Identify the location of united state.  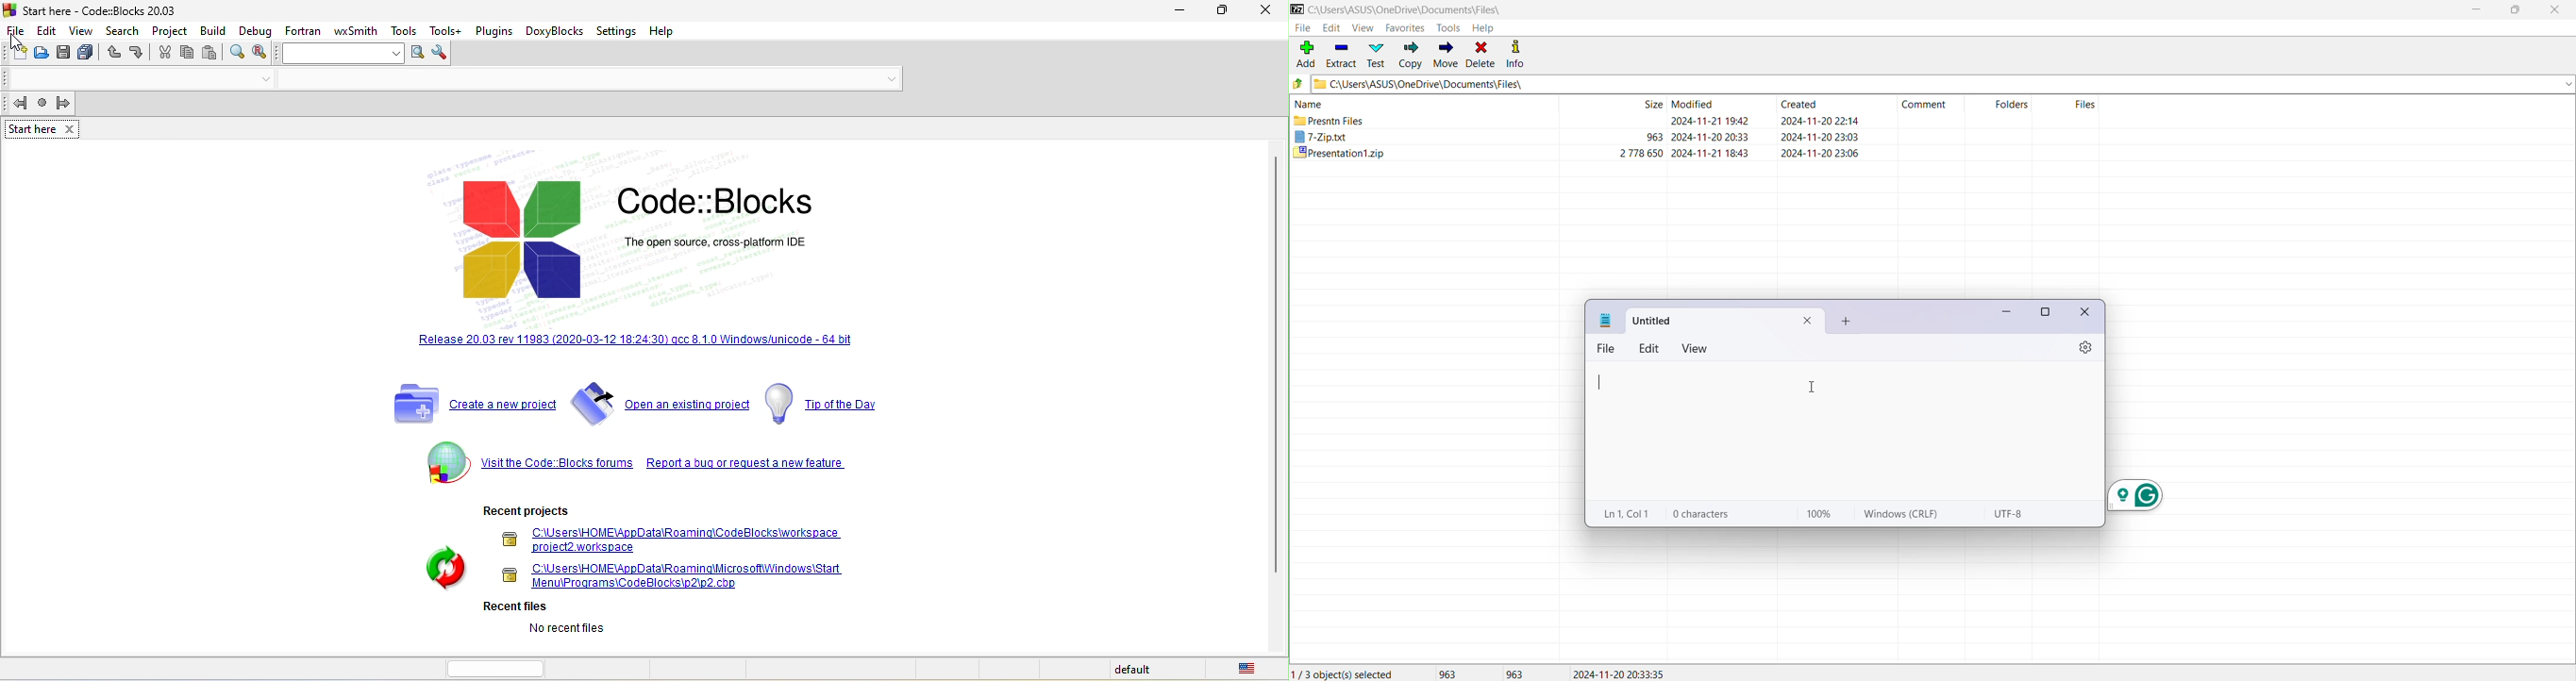
(1250, 669).